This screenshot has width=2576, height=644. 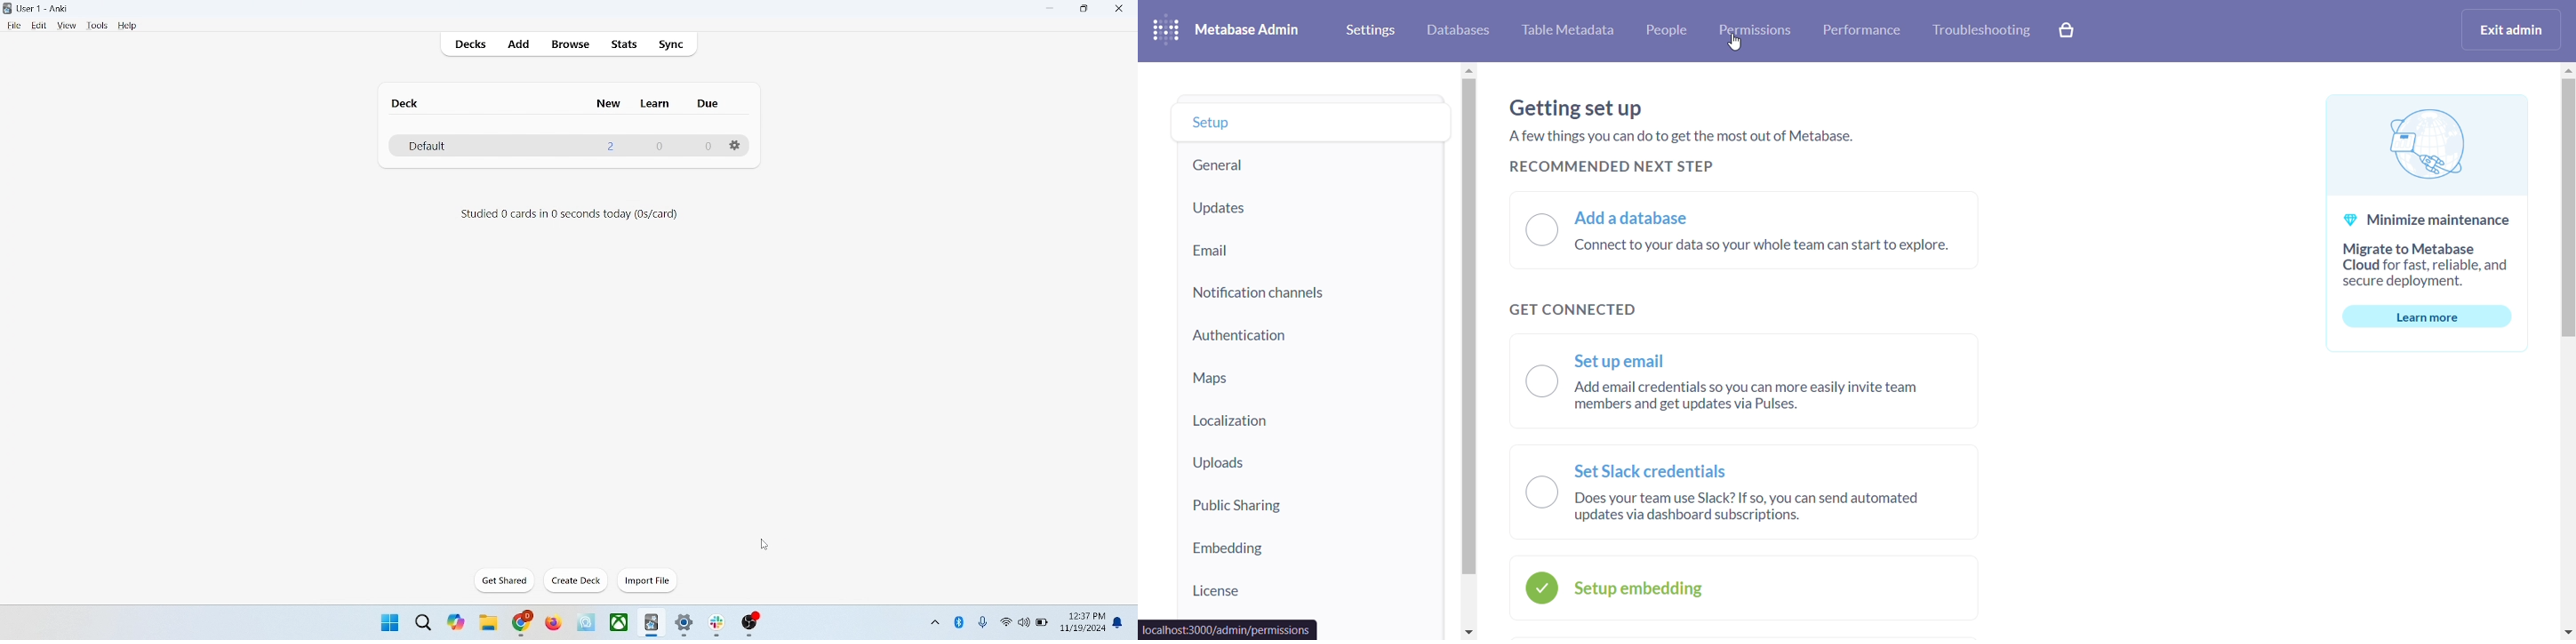 What do you see at coordinates (1982, 31) in the screenshot?
I see `troubleshooting` at bounding box center [1982, 31].